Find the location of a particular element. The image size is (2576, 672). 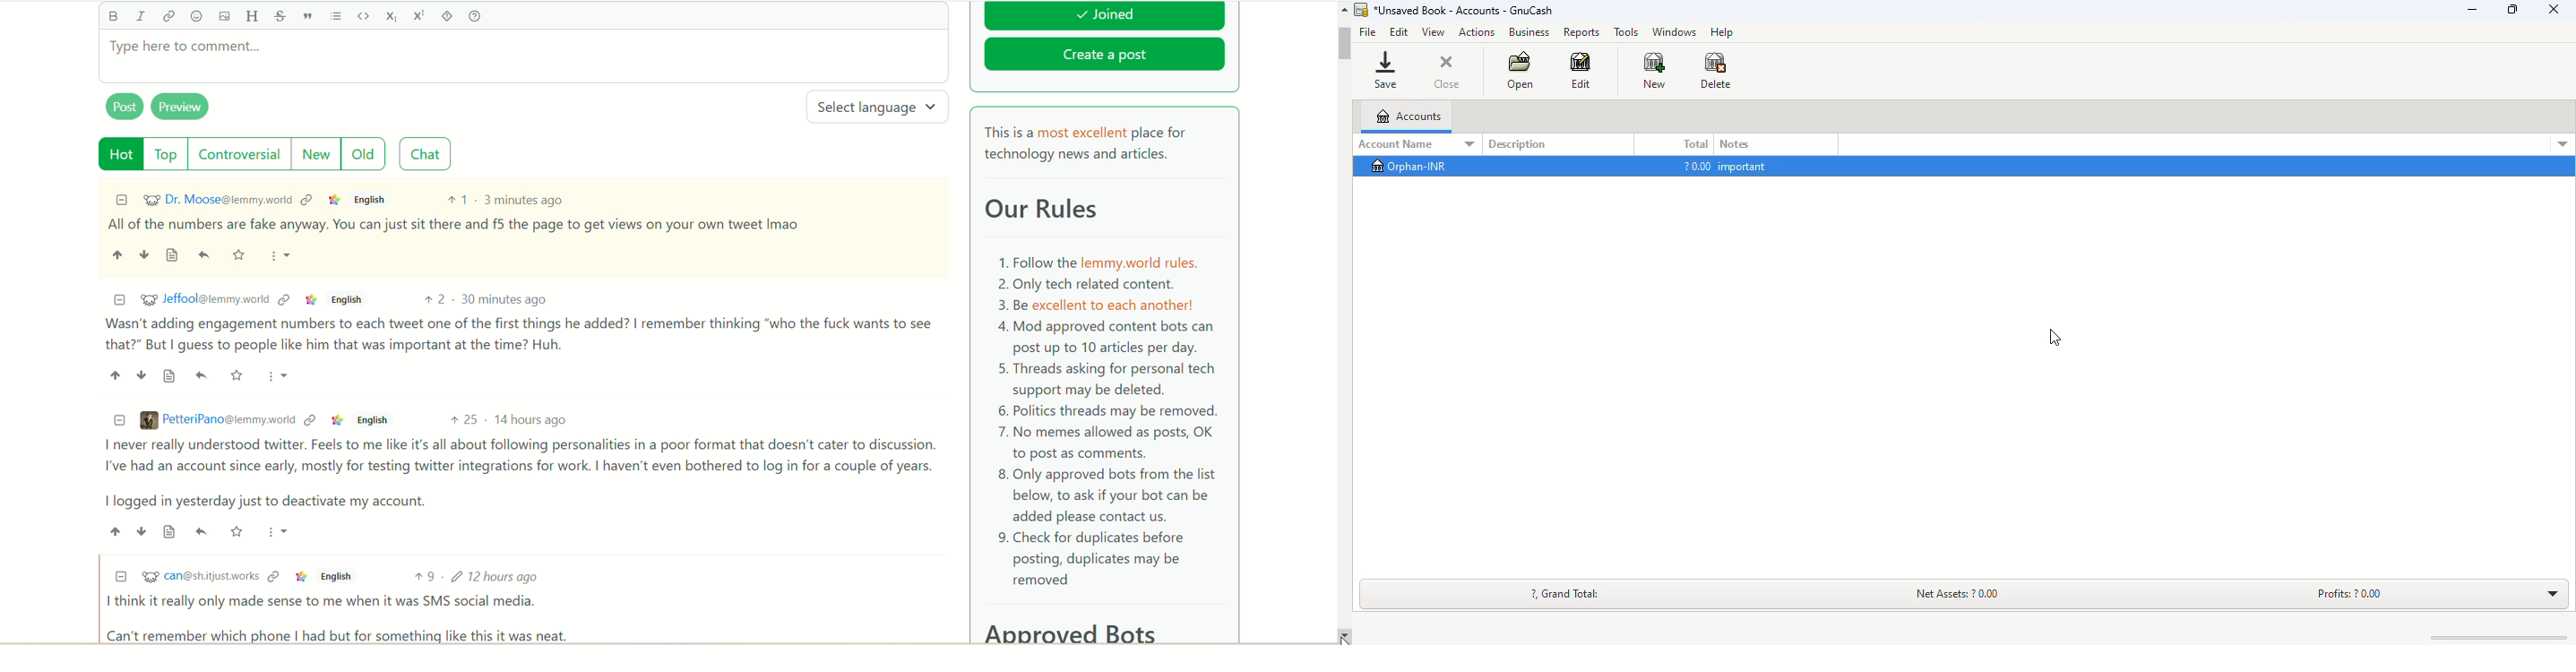

chat is located at coordinates (425, 154).